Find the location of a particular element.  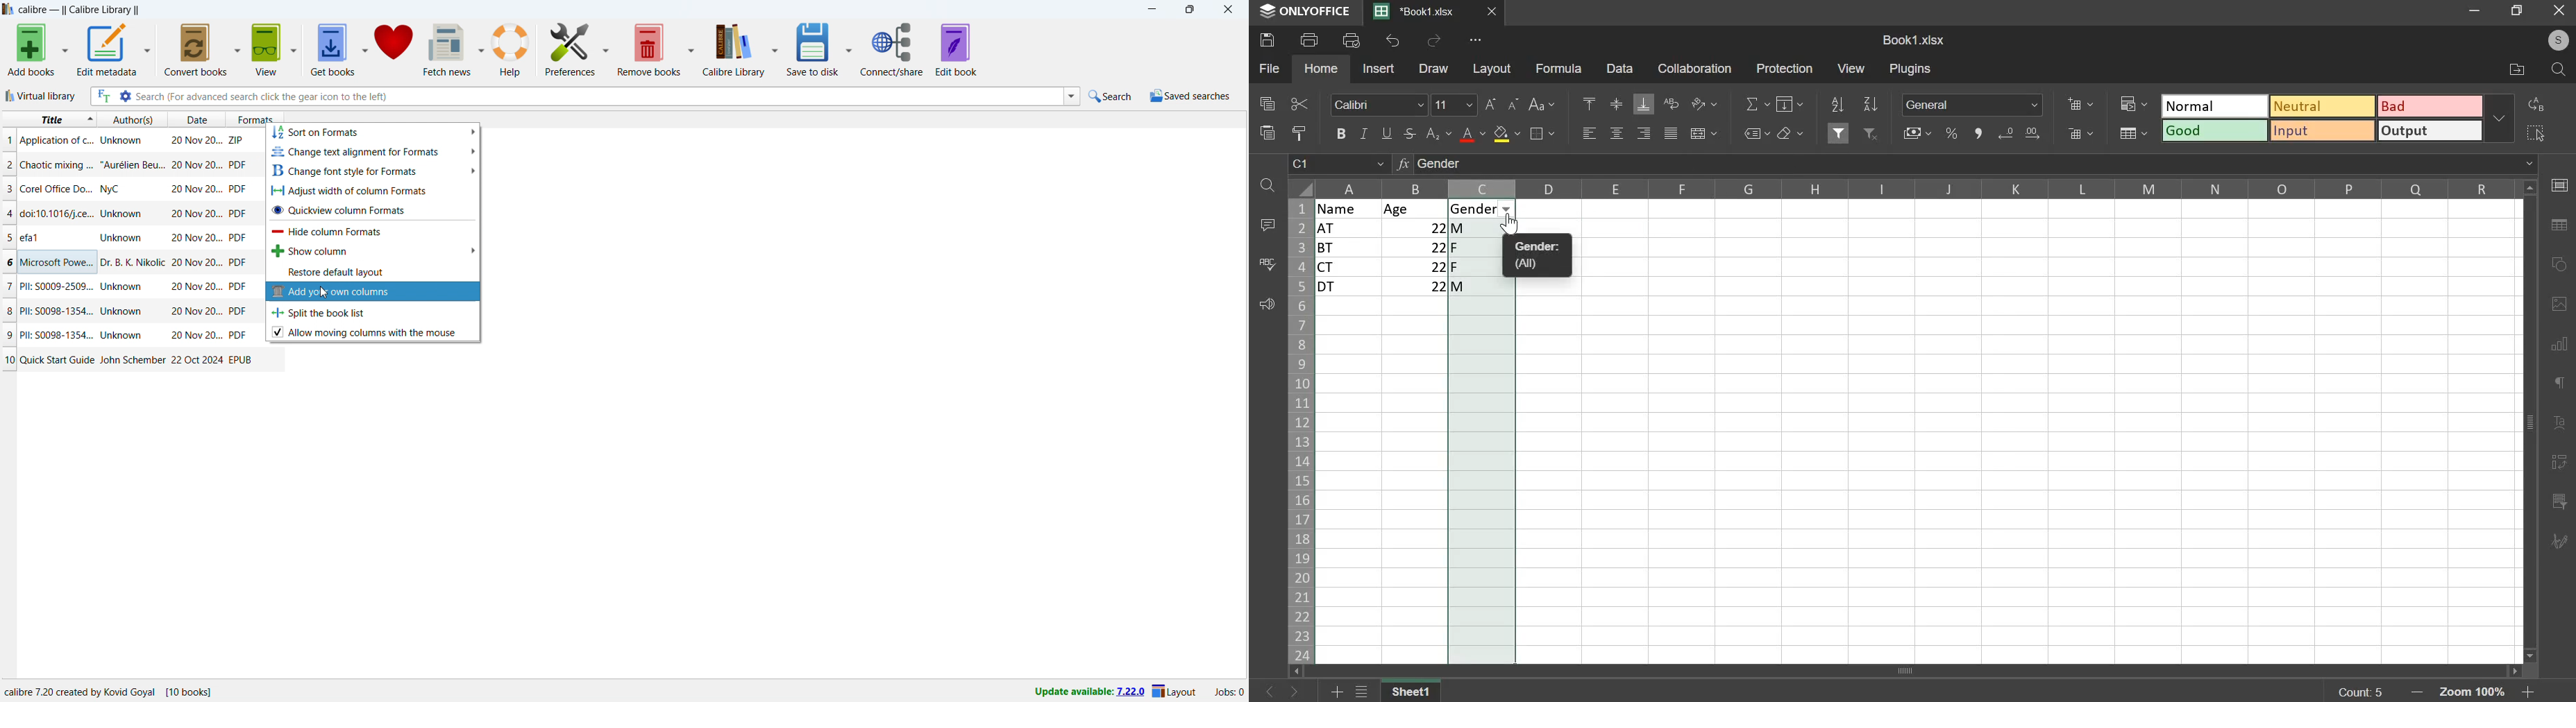

font color is located at coordinates (1473, 135).